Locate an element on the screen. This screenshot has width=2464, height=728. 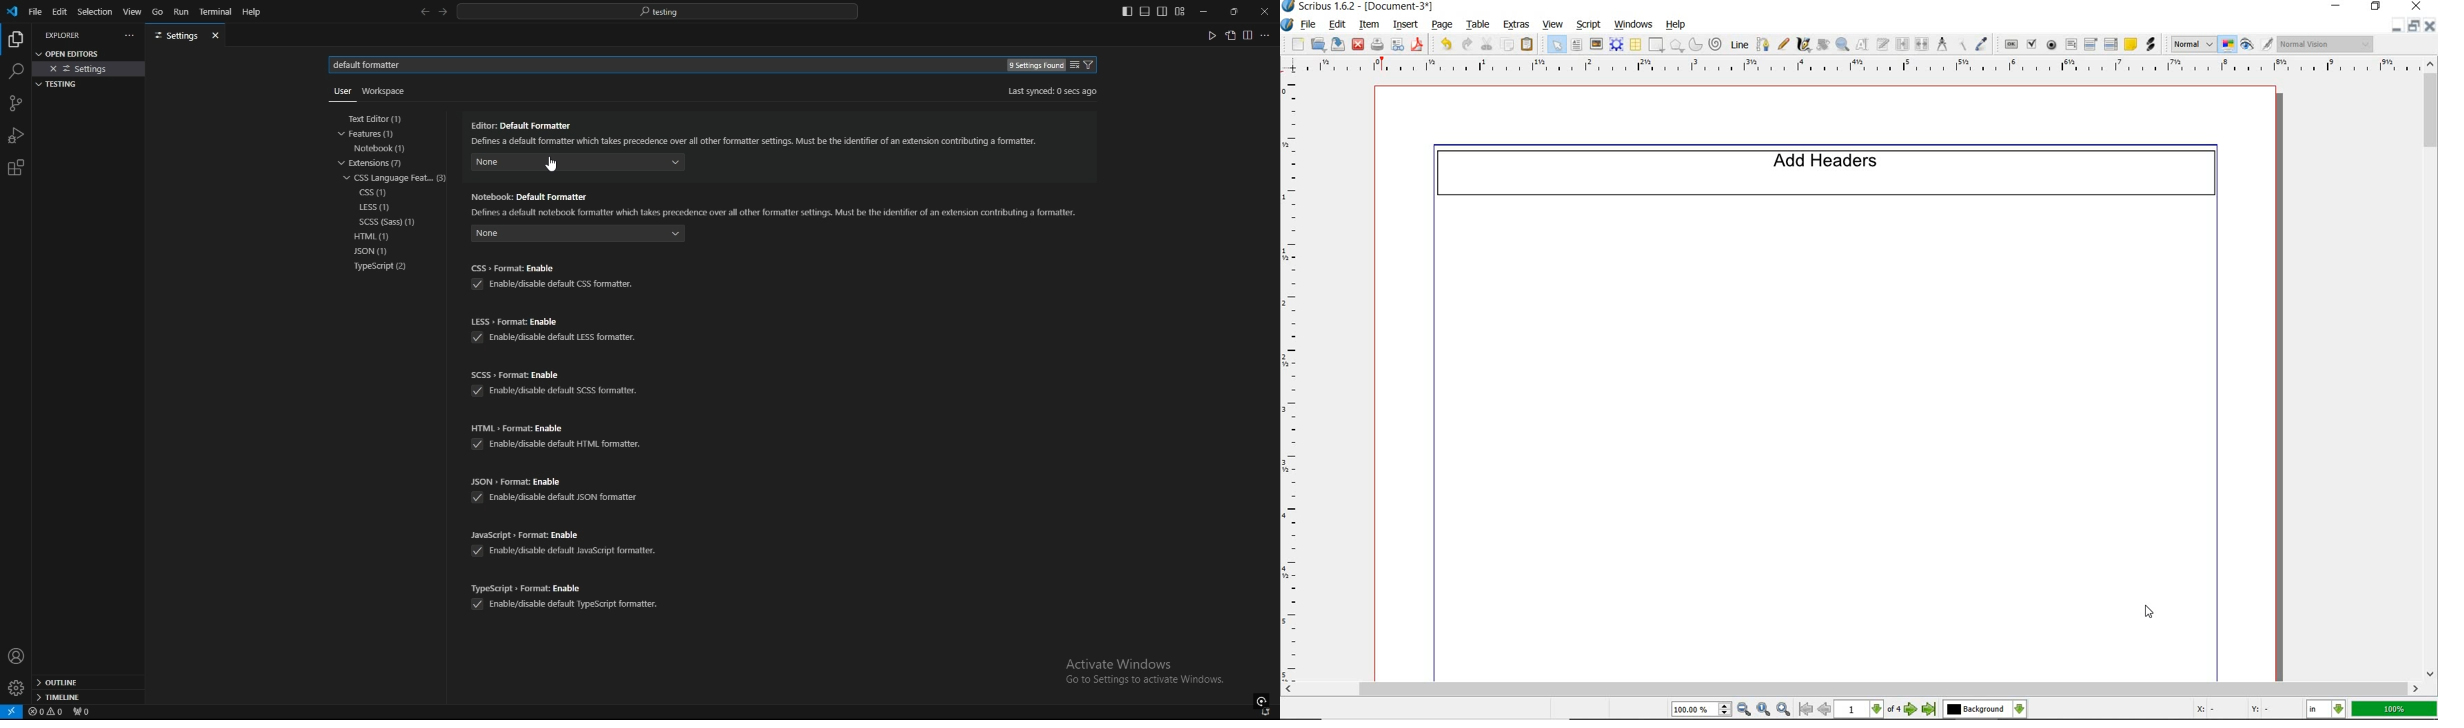
edit is located at coordinates (1337, 25).